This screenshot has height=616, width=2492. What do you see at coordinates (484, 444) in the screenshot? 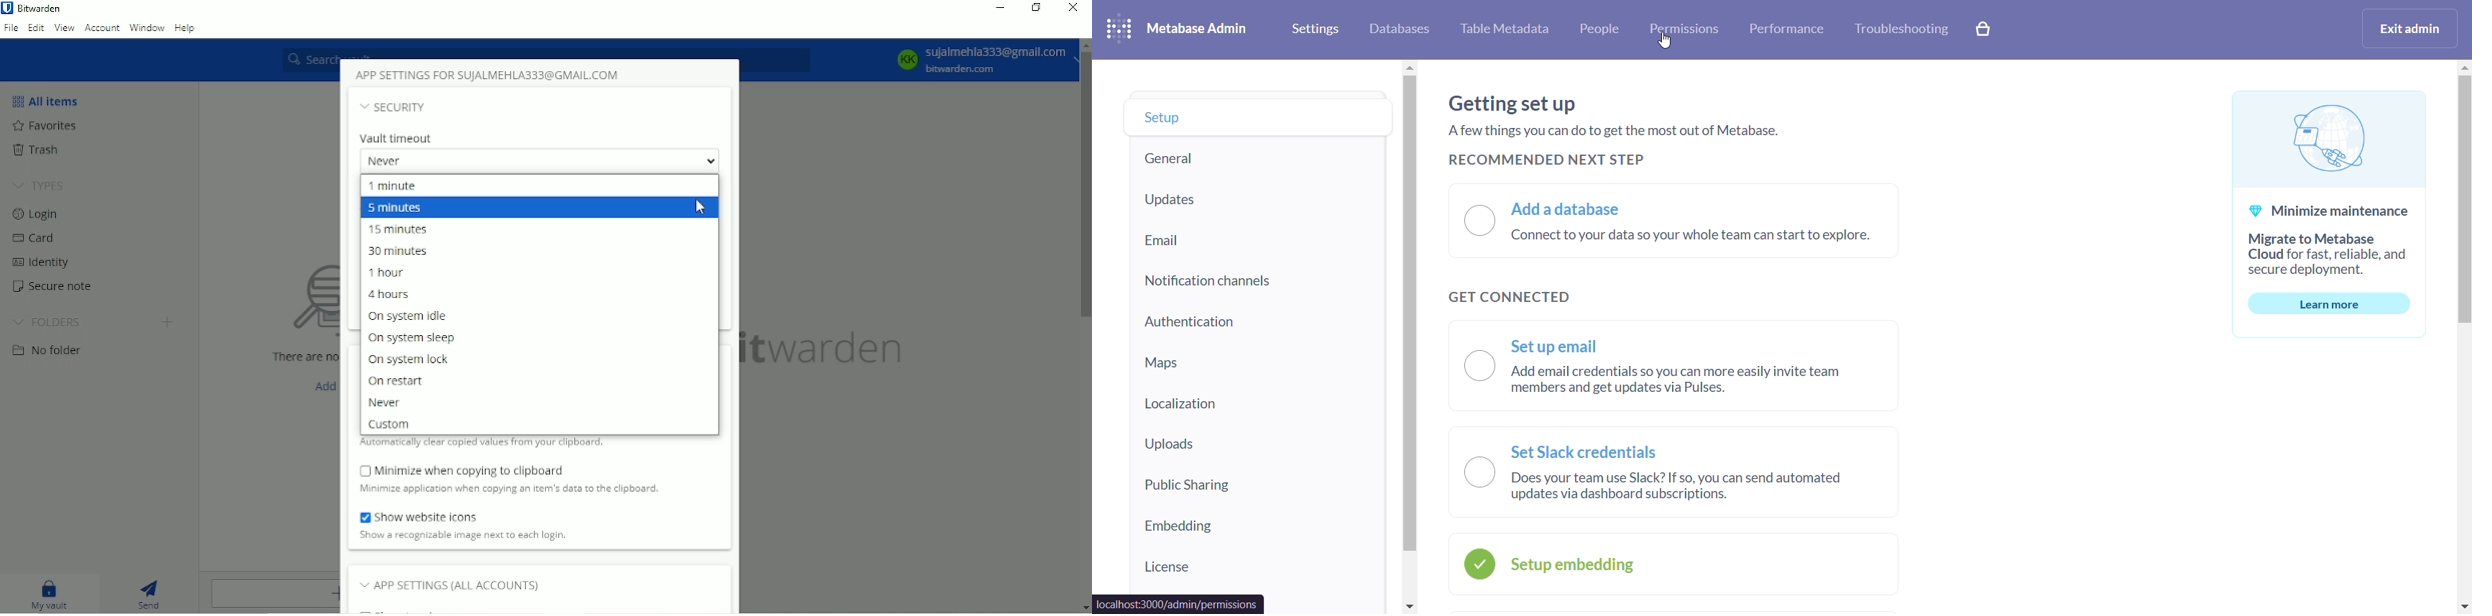
I see `Automatically clear clipboard values from your clipboard.` at bounding box center [484, 444].